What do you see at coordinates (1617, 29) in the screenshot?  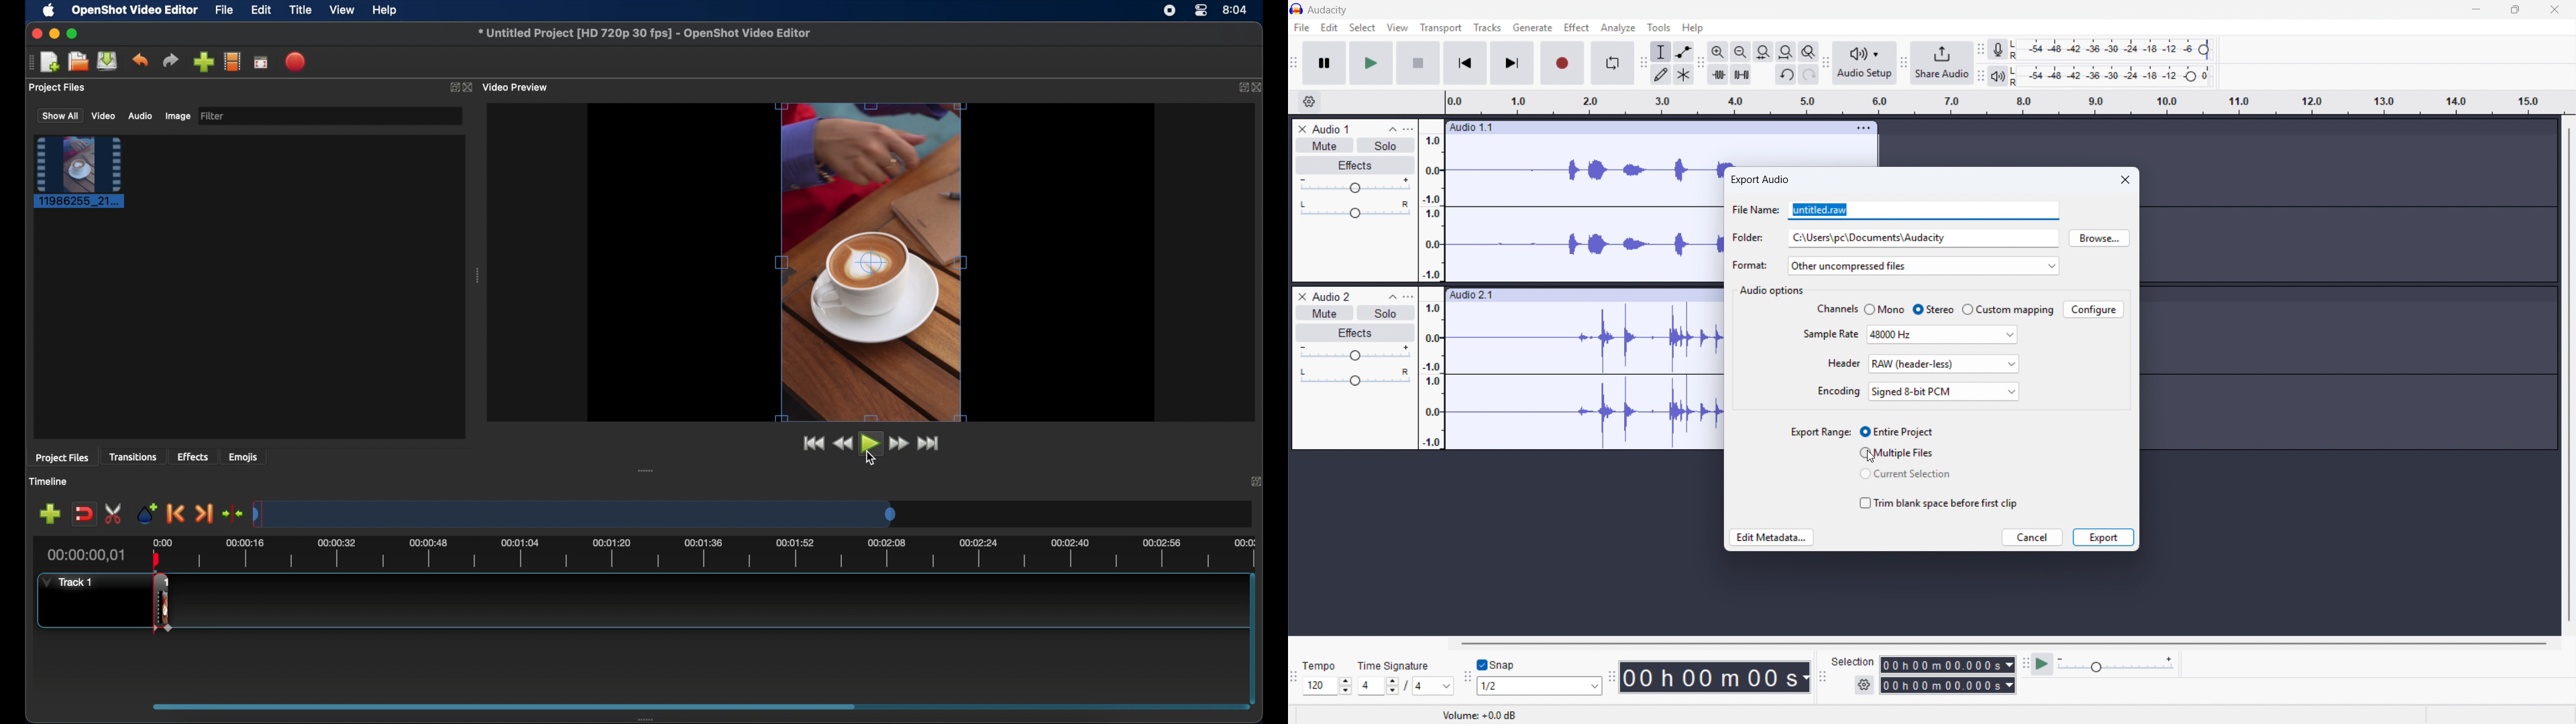 I see `Analyse ` at bounding box center [1617, 29].